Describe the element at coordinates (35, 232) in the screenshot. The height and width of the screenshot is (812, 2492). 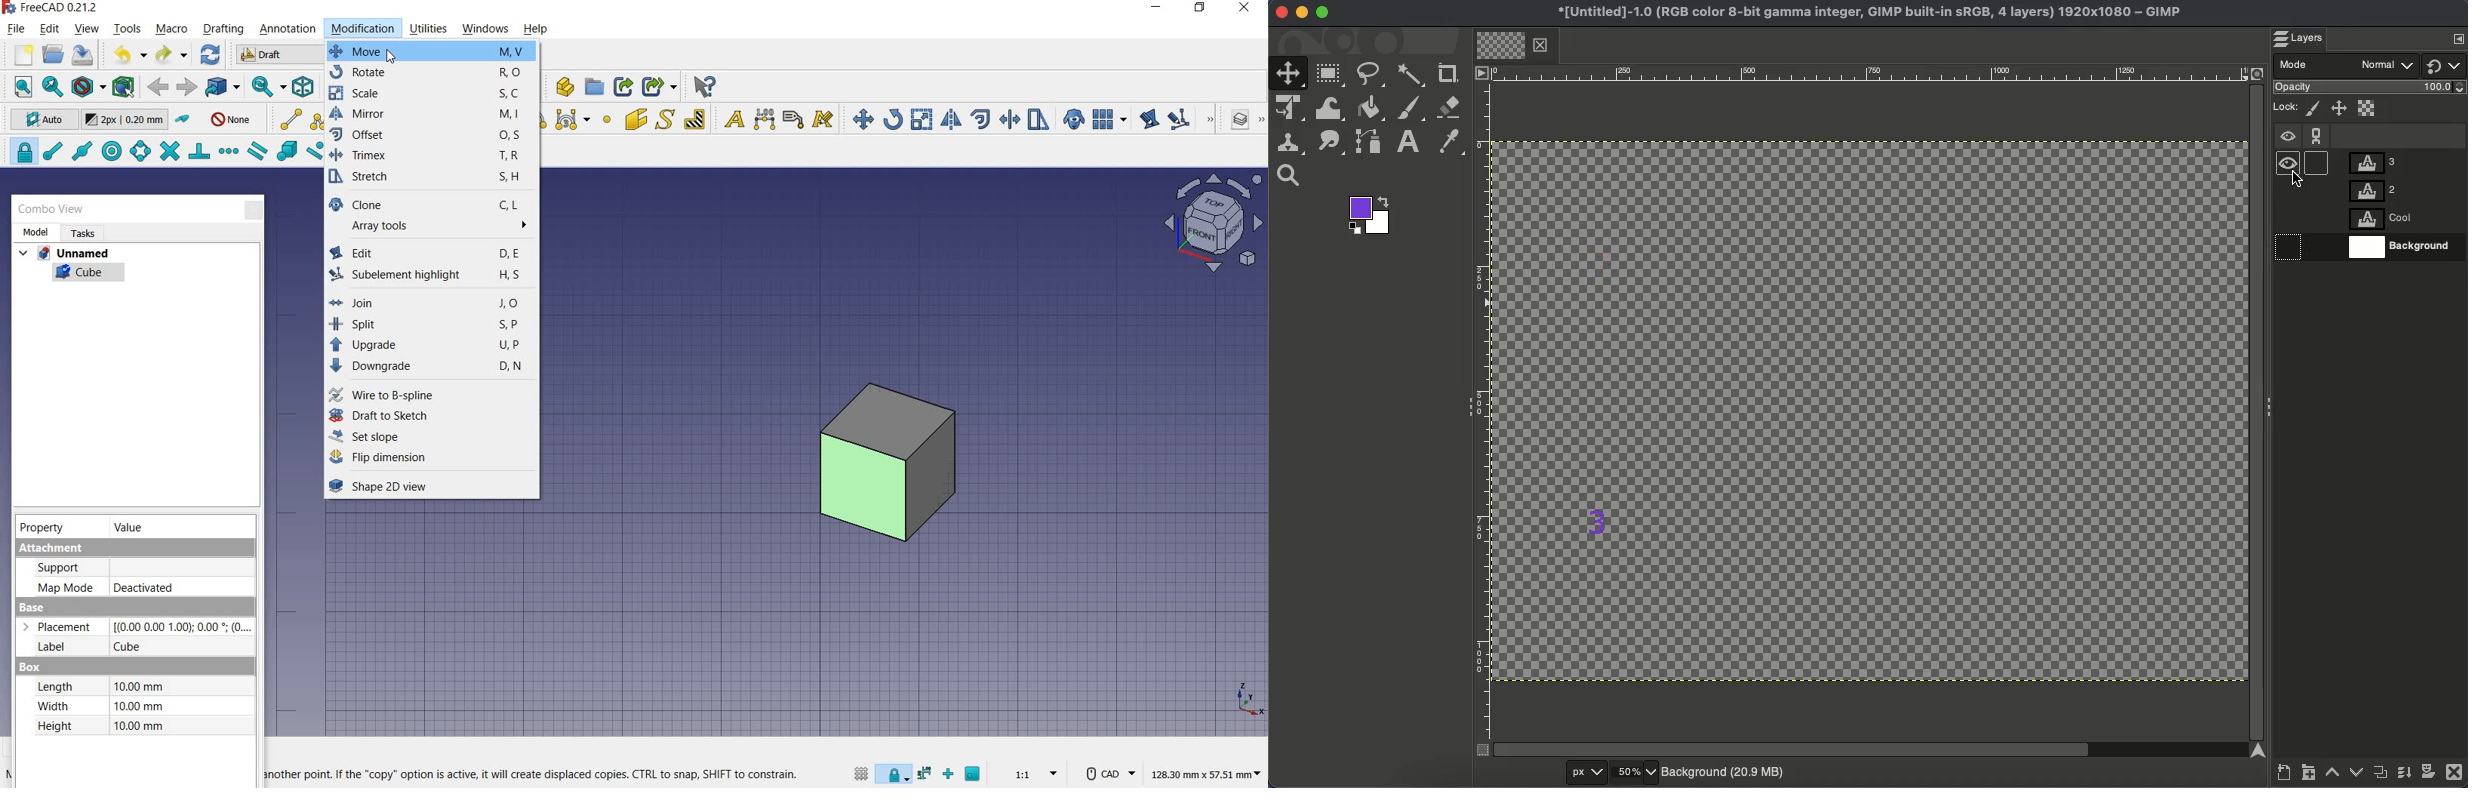
I see `model` at that location.